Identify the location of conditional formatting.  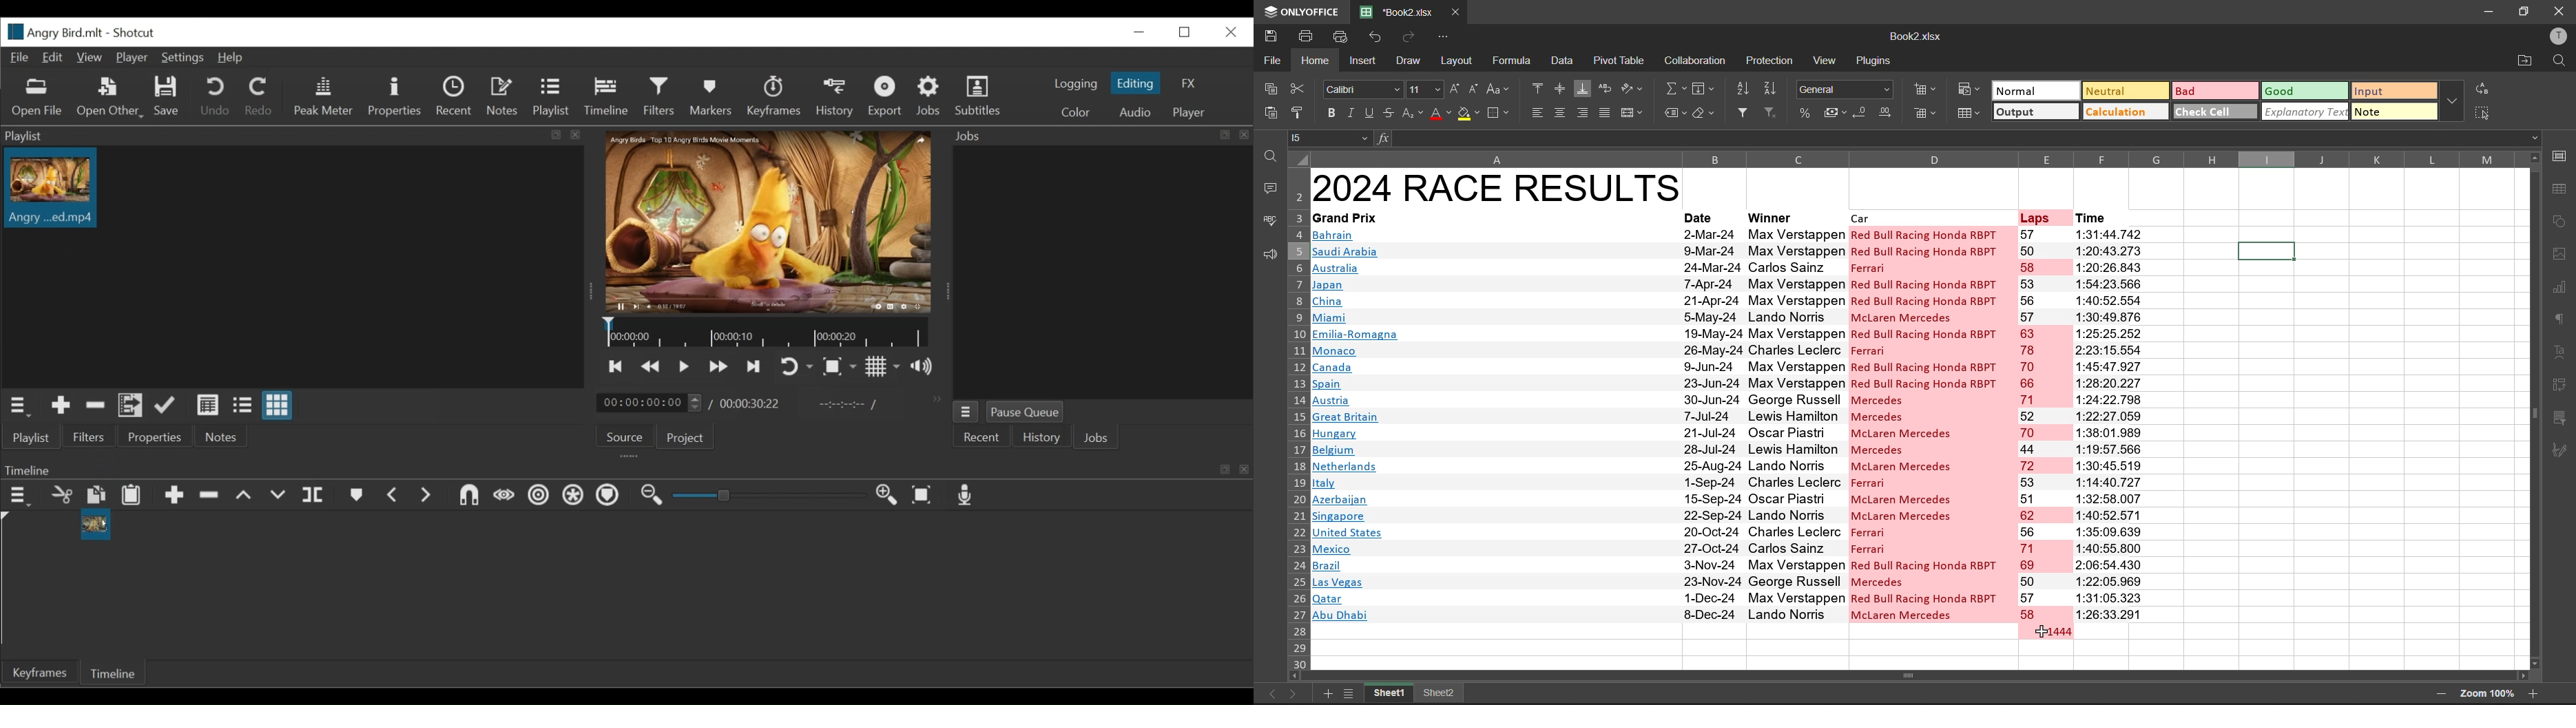
(1969, 93).